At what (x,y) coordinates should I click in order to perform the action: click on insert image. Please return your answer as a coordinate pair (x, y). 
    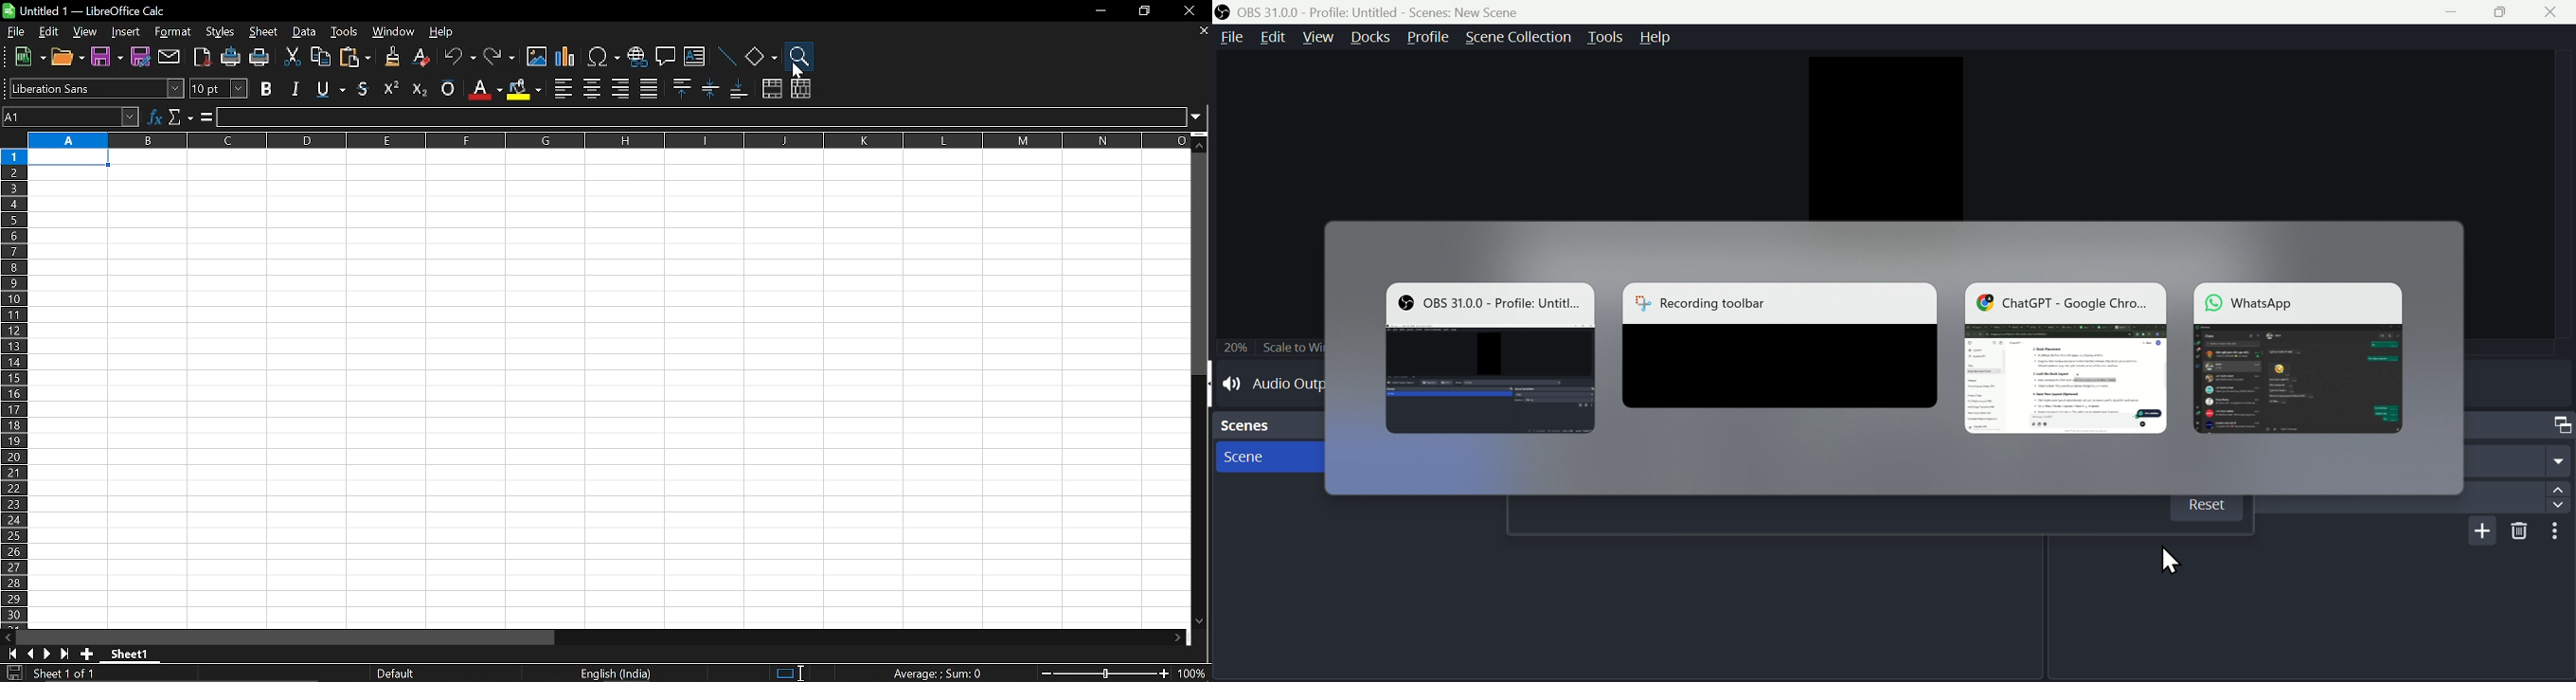
    Looking at the image, I should click on (537, 57).